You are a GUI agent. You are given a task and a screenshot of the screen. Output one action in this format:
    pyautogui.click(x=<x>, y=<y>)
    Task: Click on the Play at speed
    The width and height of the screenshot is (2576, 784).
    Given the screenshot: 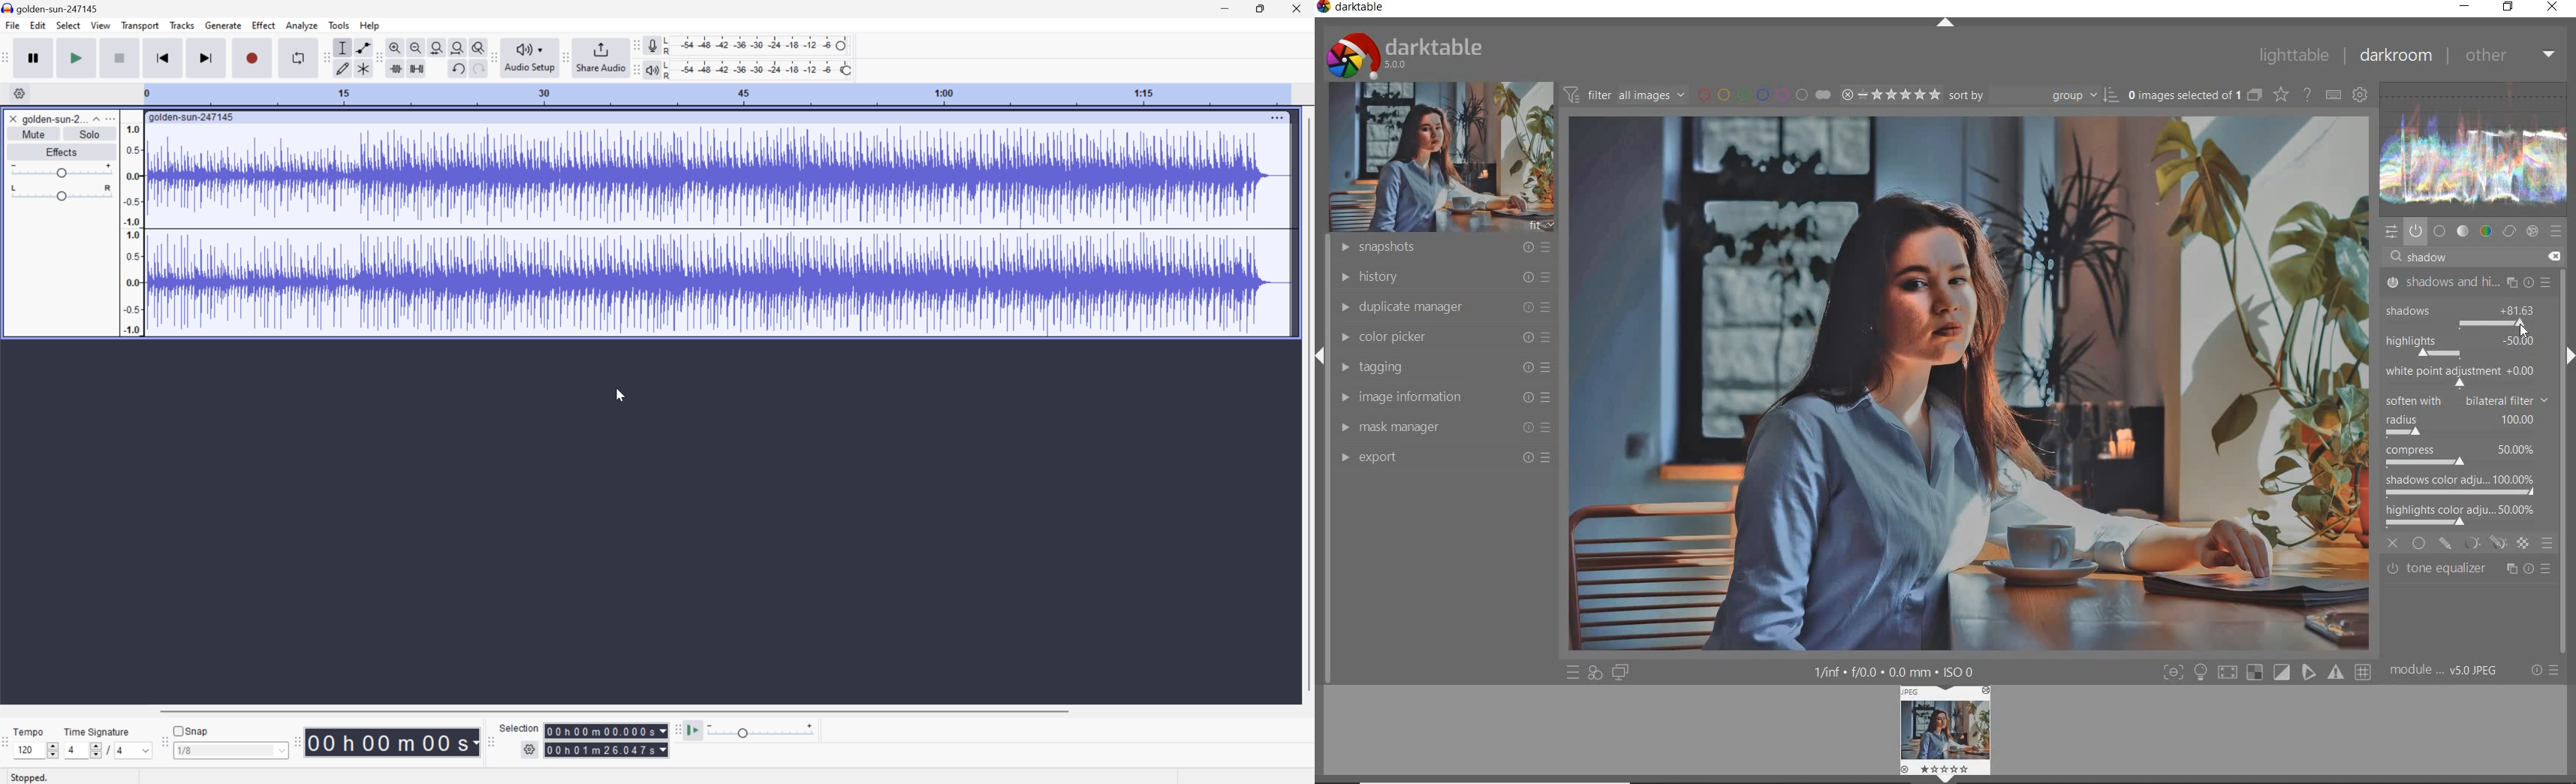 What is the action you would take?
    pyautogui.click(x=696, y=729)
    